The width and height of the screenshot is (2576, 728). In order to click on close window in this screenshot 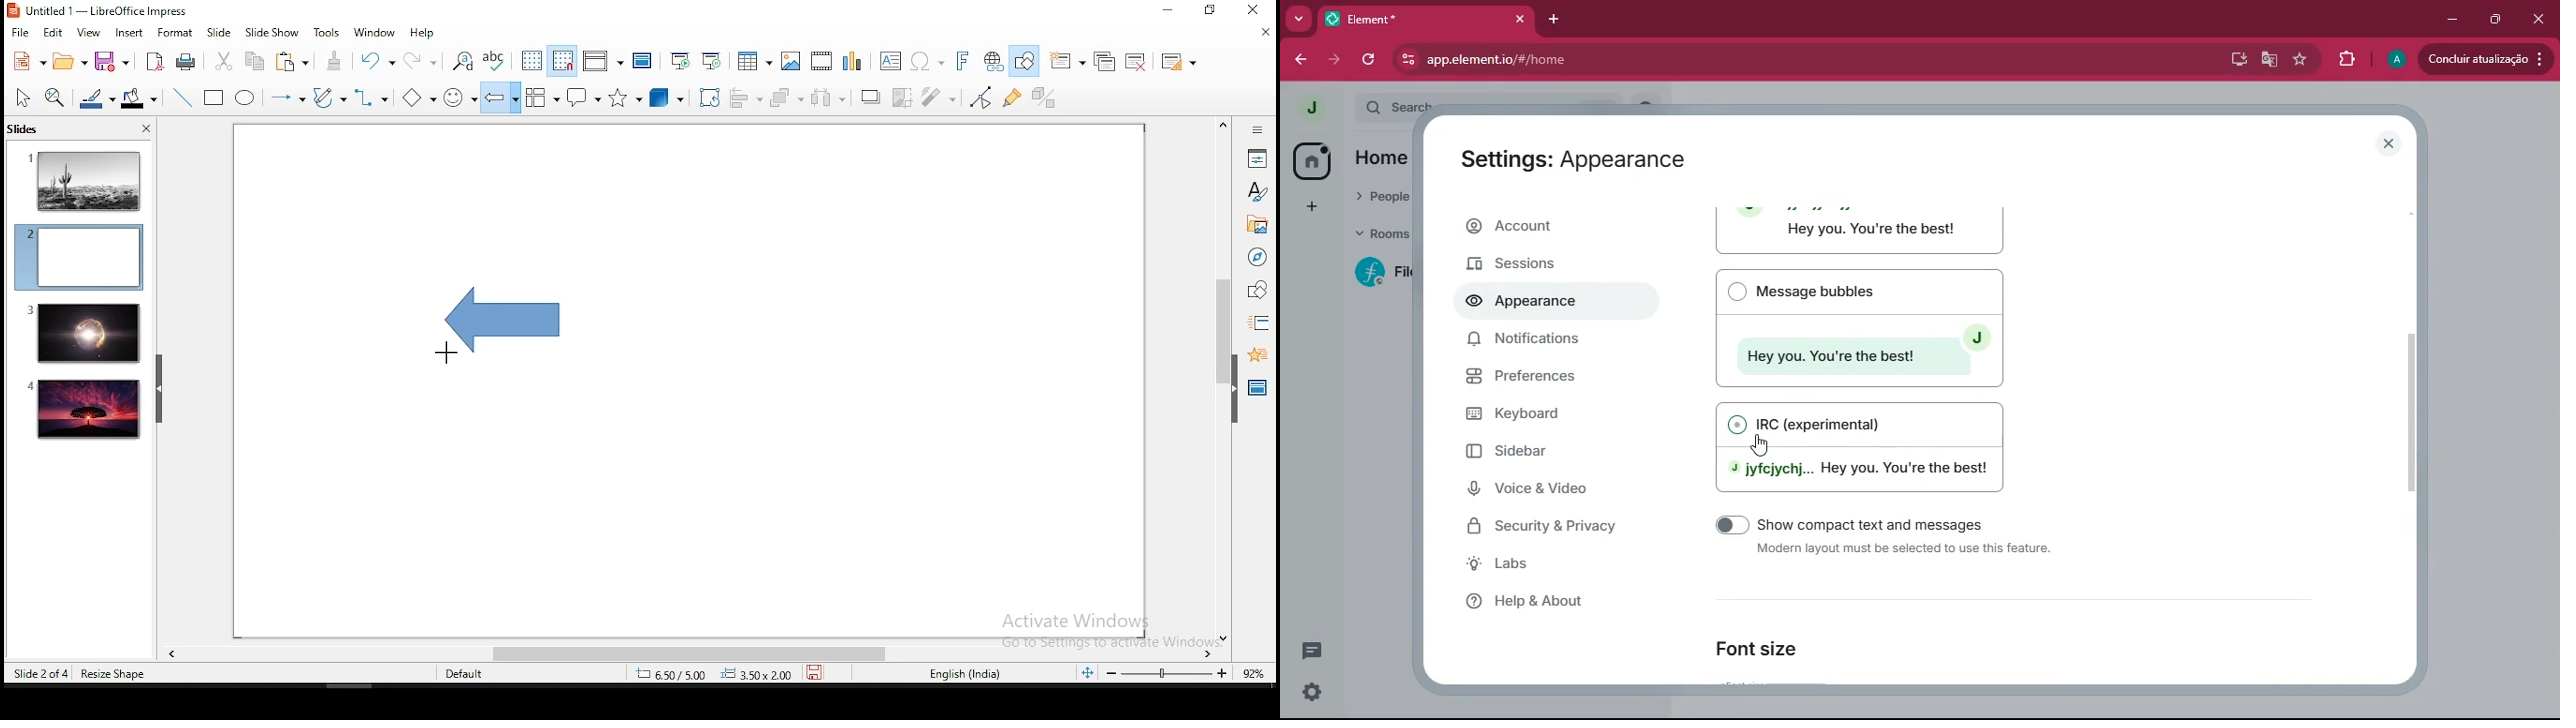, I will do `click(1257, 11)`.